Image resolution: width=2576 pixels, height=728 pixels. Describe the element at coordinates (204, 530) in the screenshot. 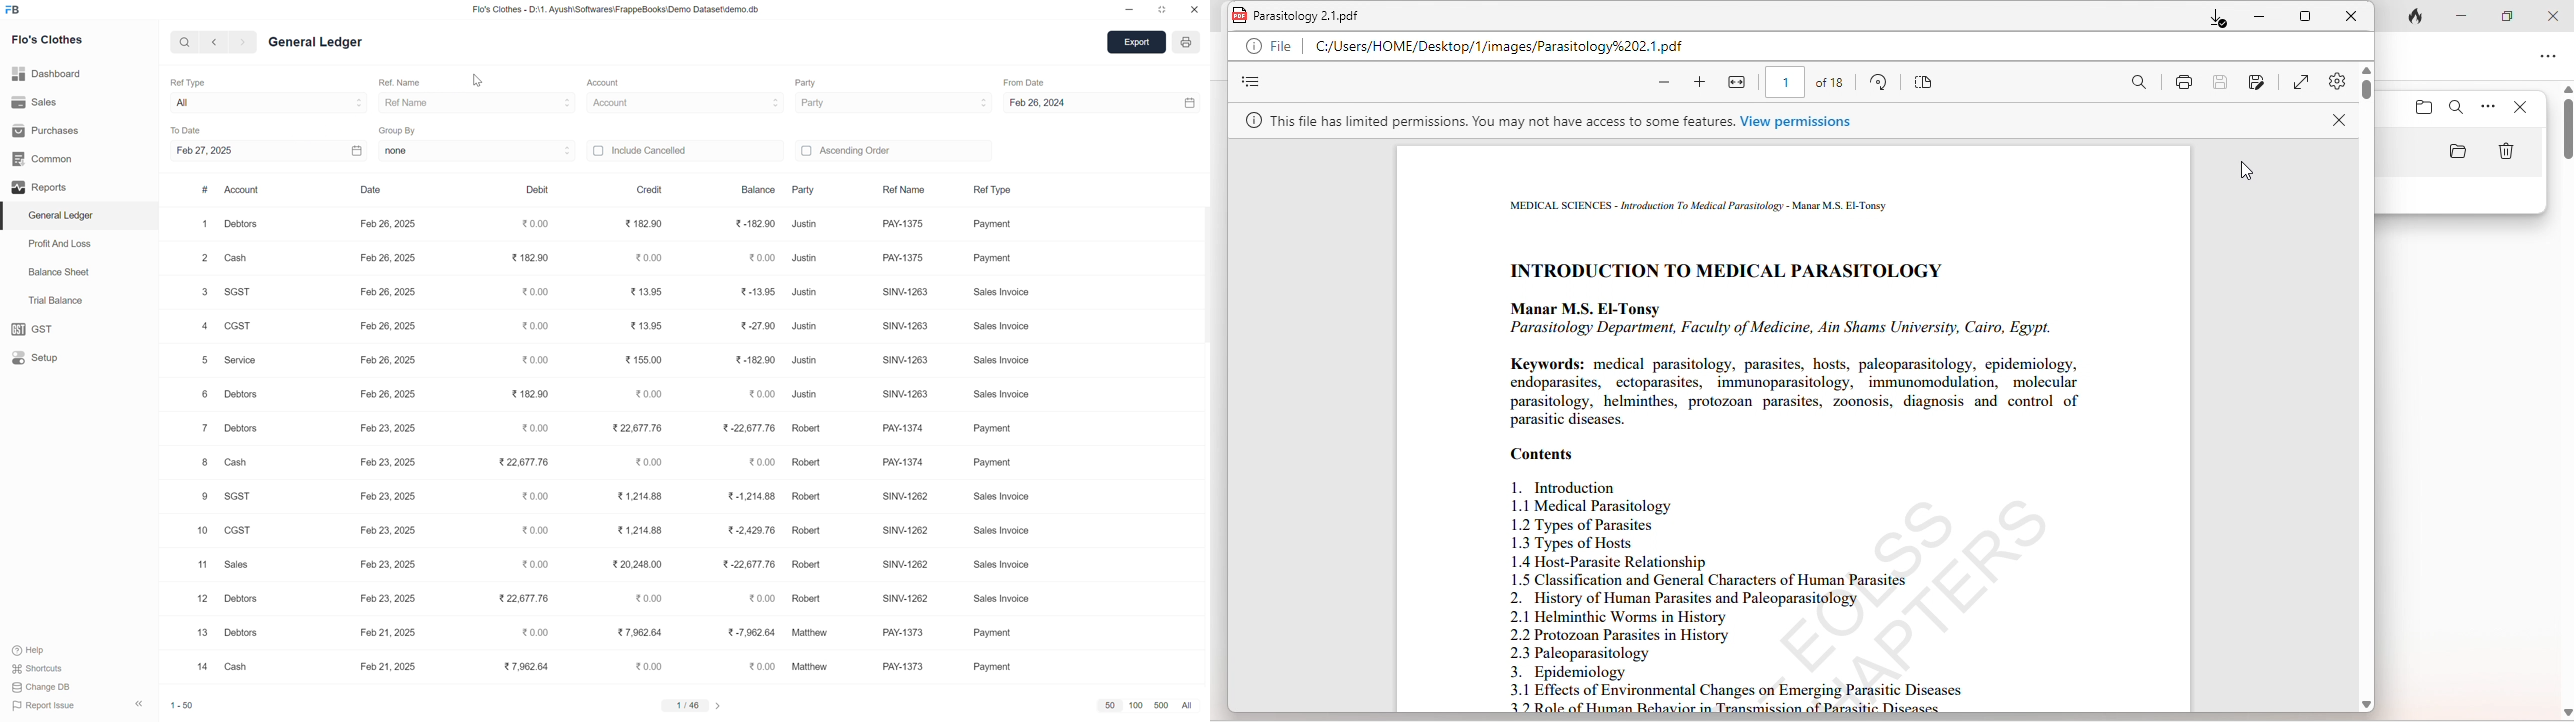

I see `10` at that location.